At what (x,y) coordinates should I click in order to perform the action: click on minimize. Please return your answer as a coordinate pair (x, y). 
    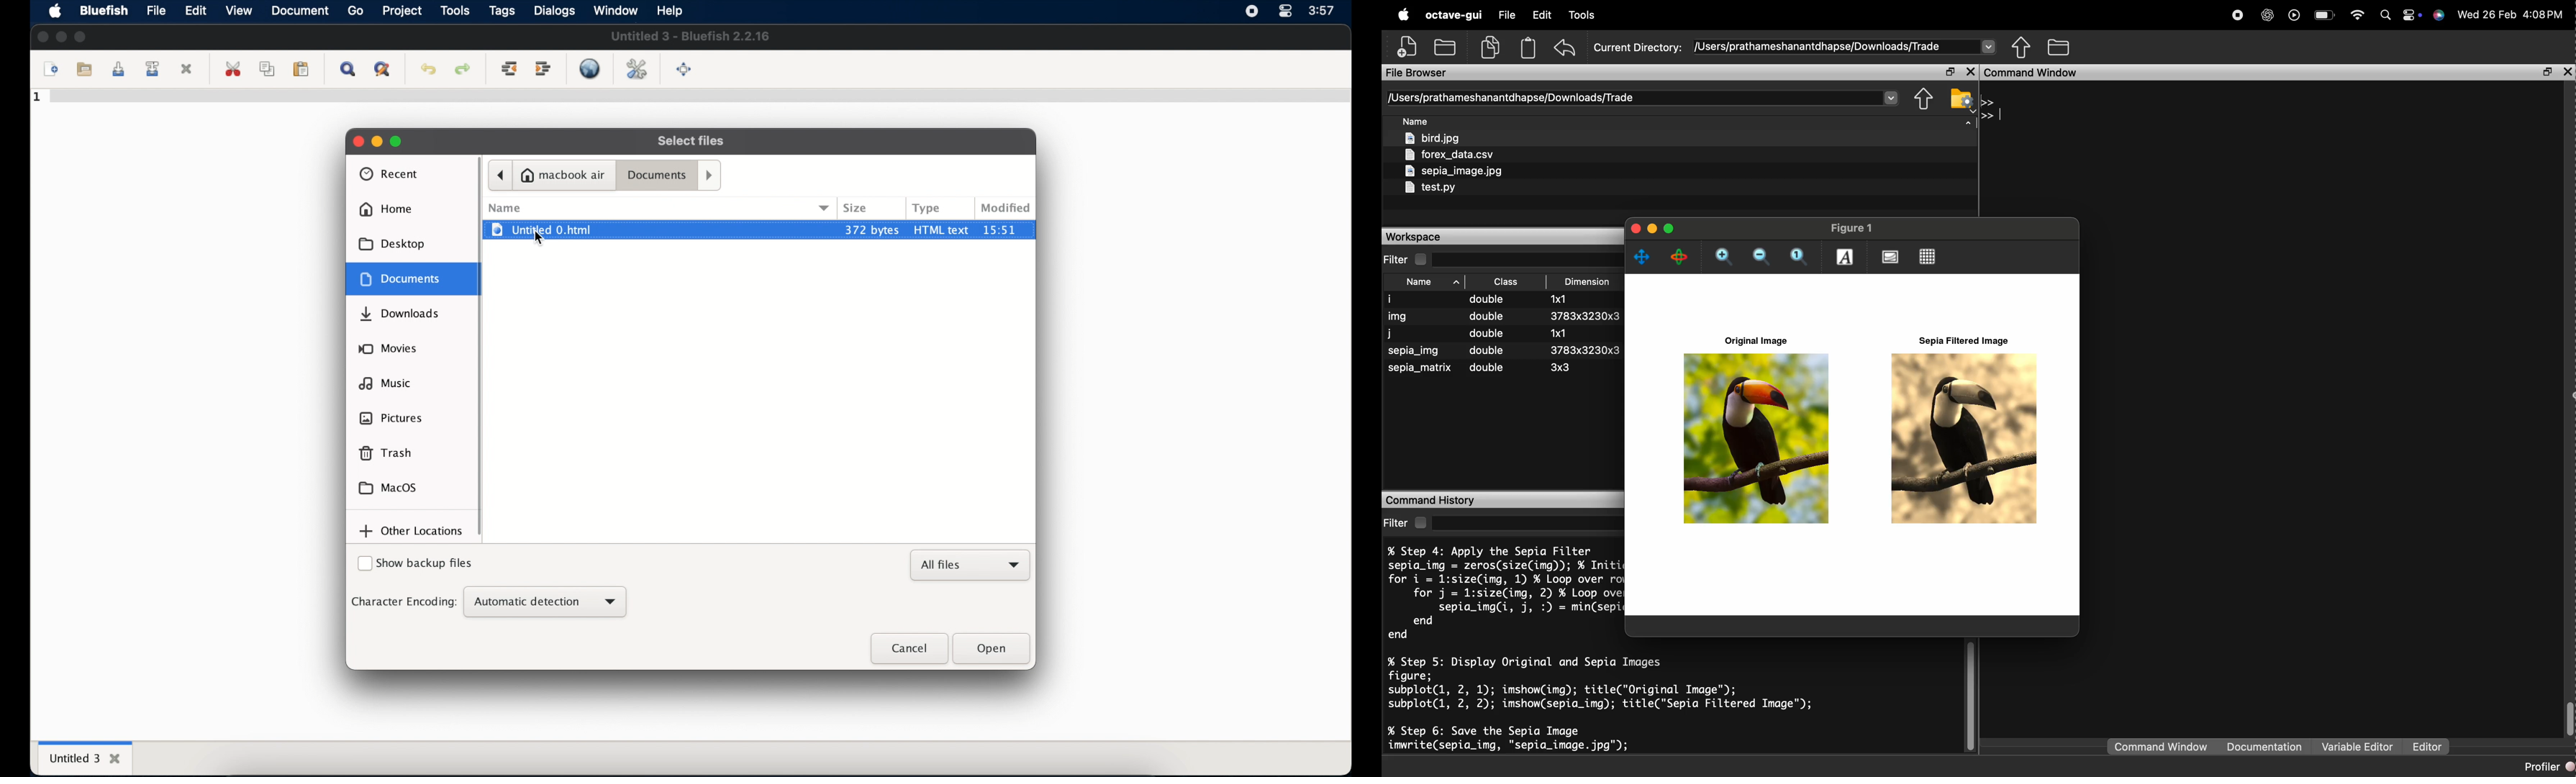
    Looking at the image, I should click on (377, 142).